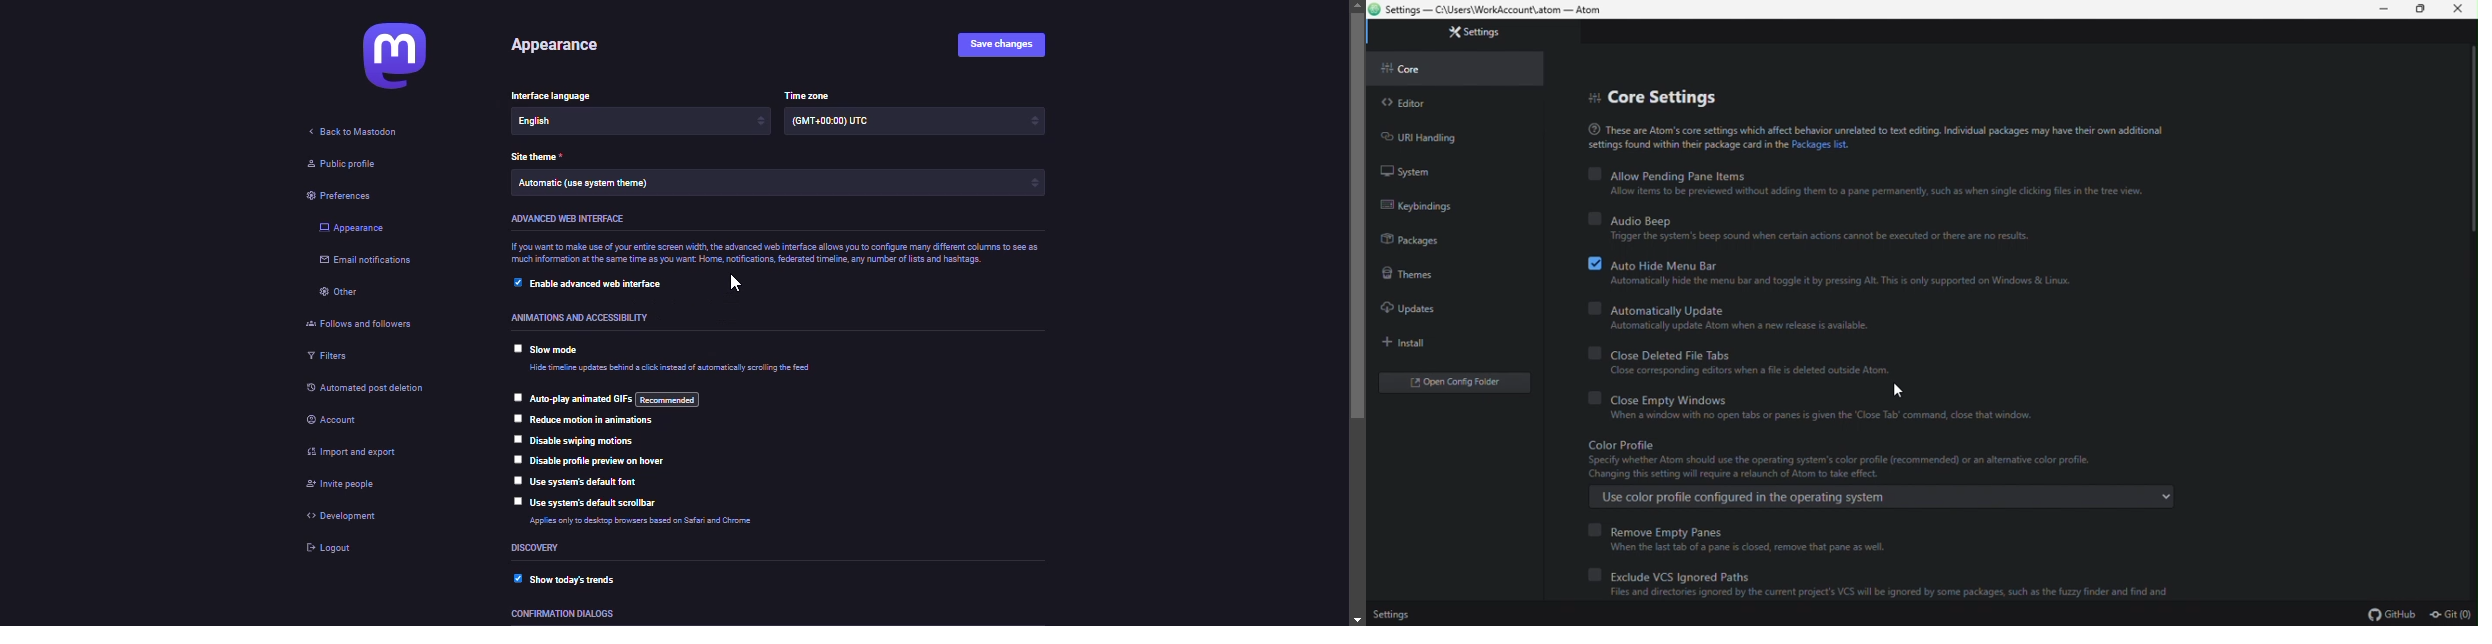 This screenshot has height=644, width=2492. Describe the element at coordinates (516, 501) in the screenshot. I see `click to select` at that location.